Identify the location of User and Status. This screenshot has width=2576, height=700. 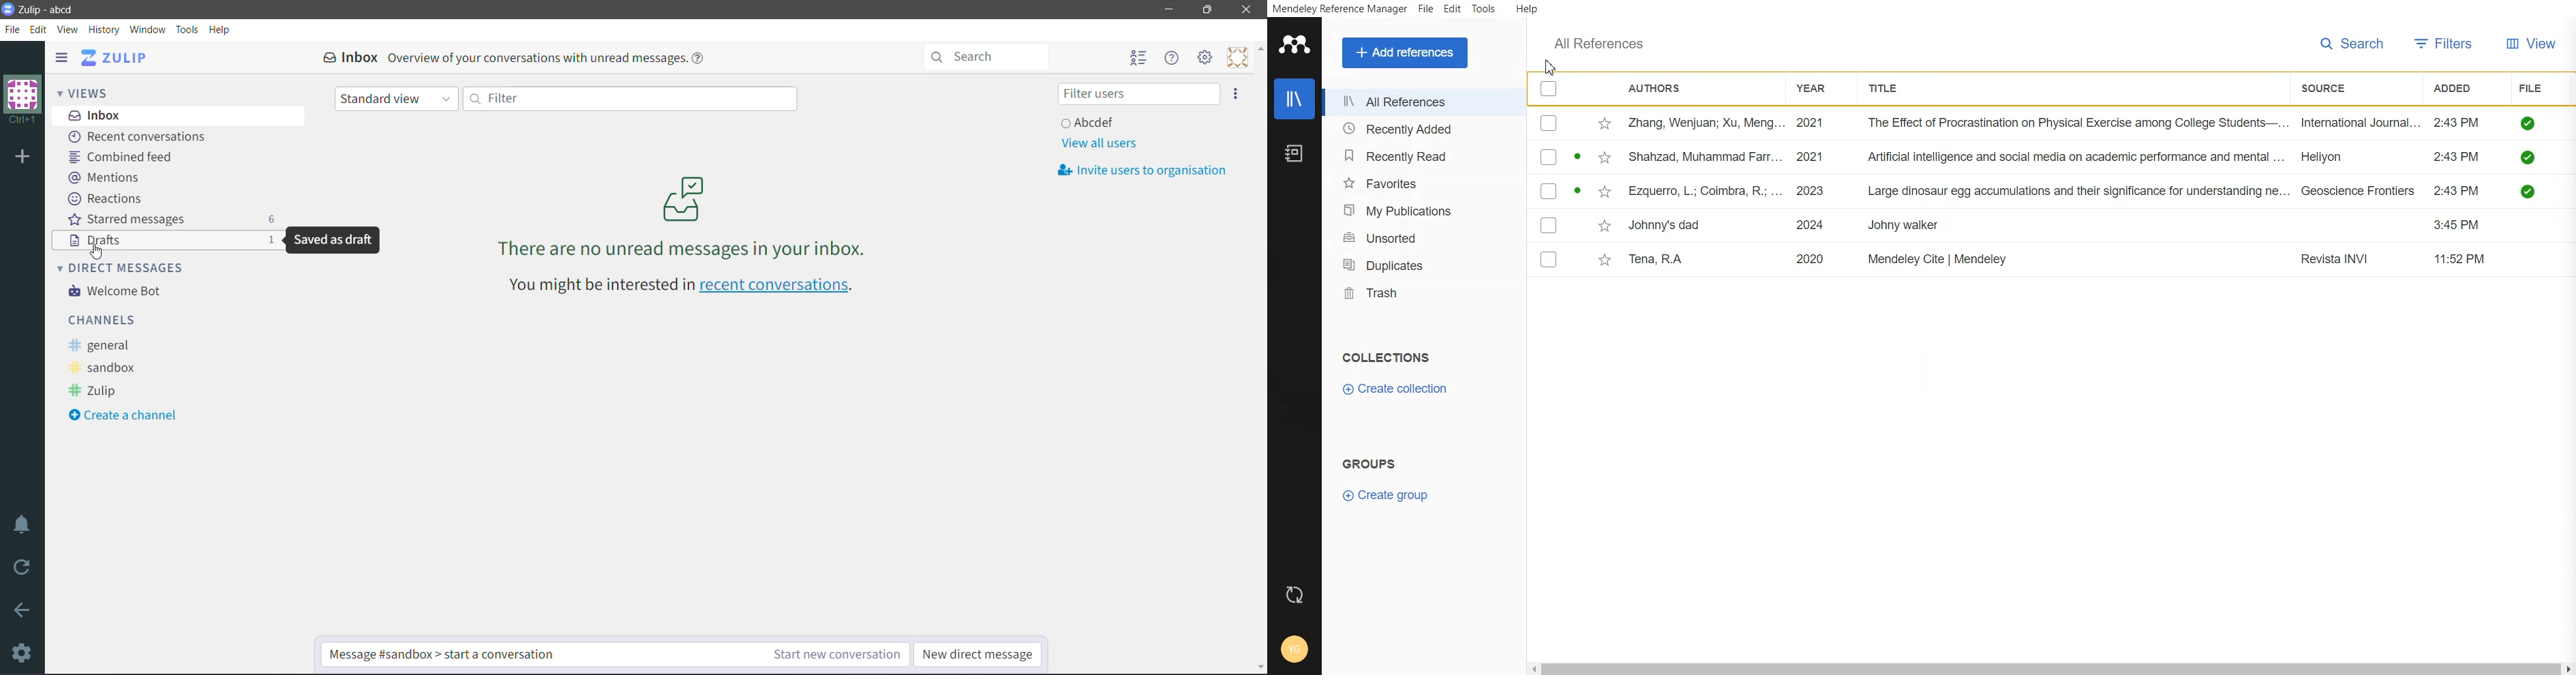
(1091, 122).